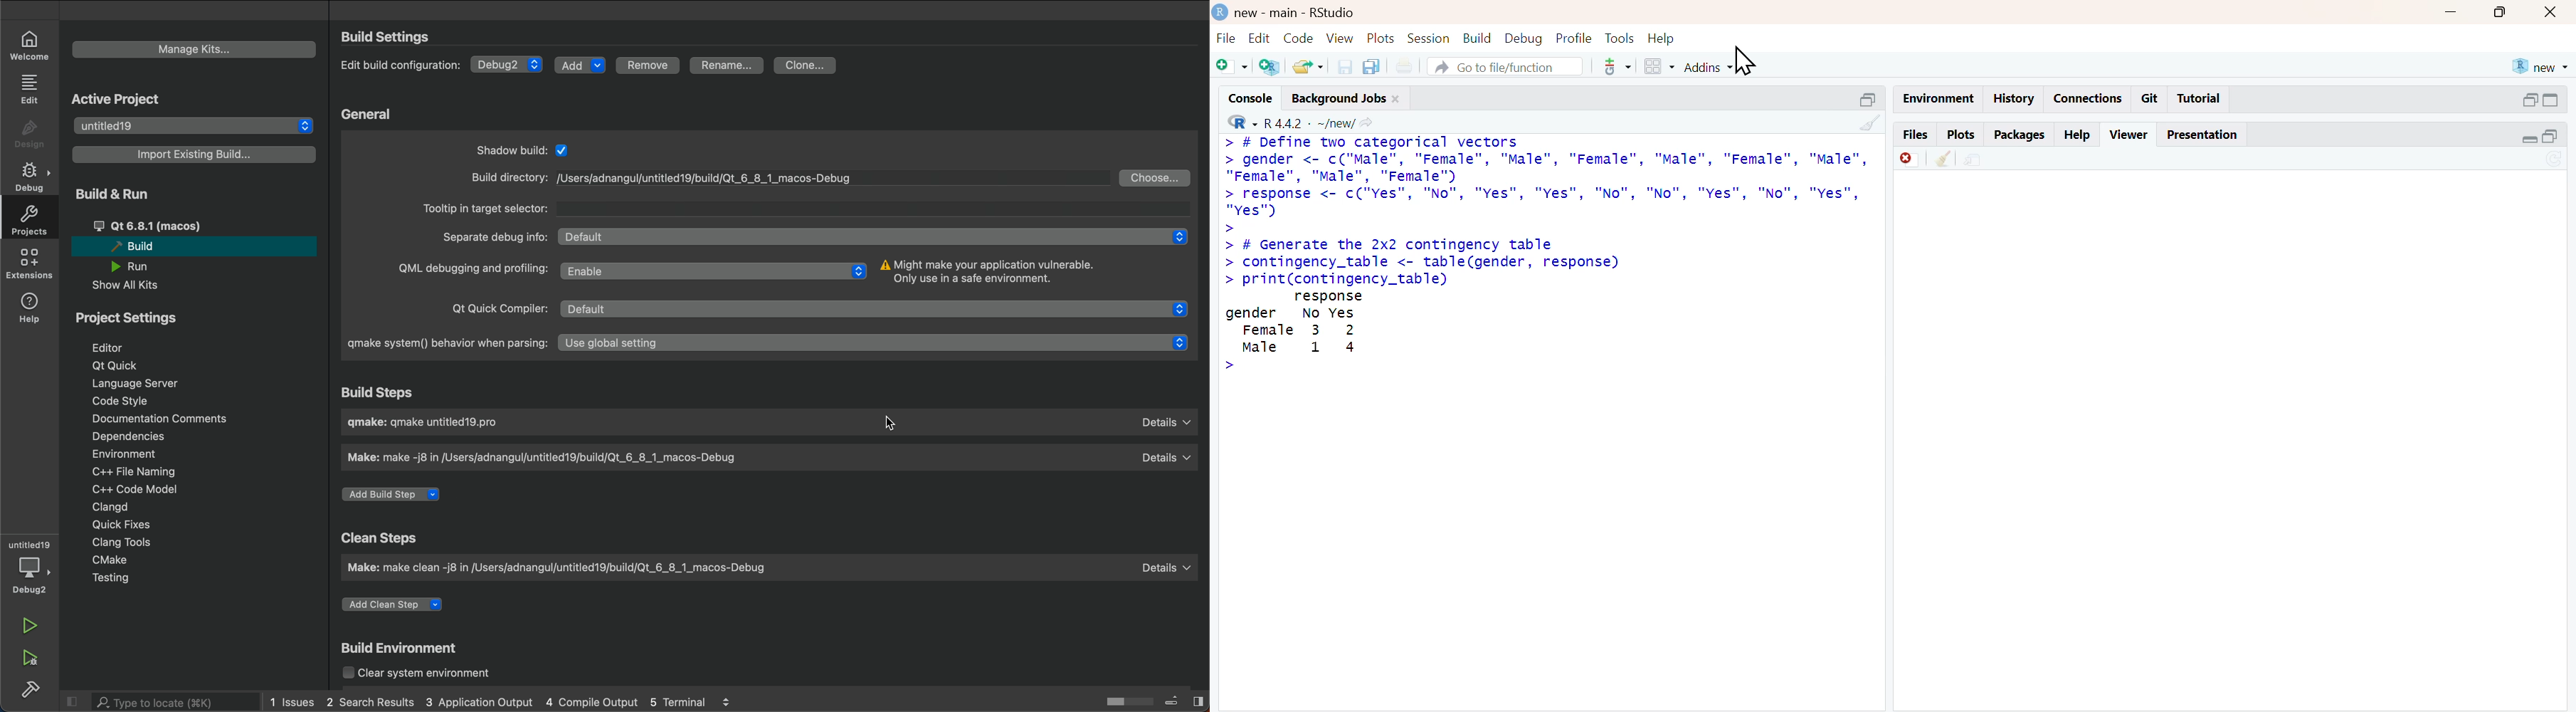 The image size is (2576, 728). I want to click on new debugger, so click(714, 179).